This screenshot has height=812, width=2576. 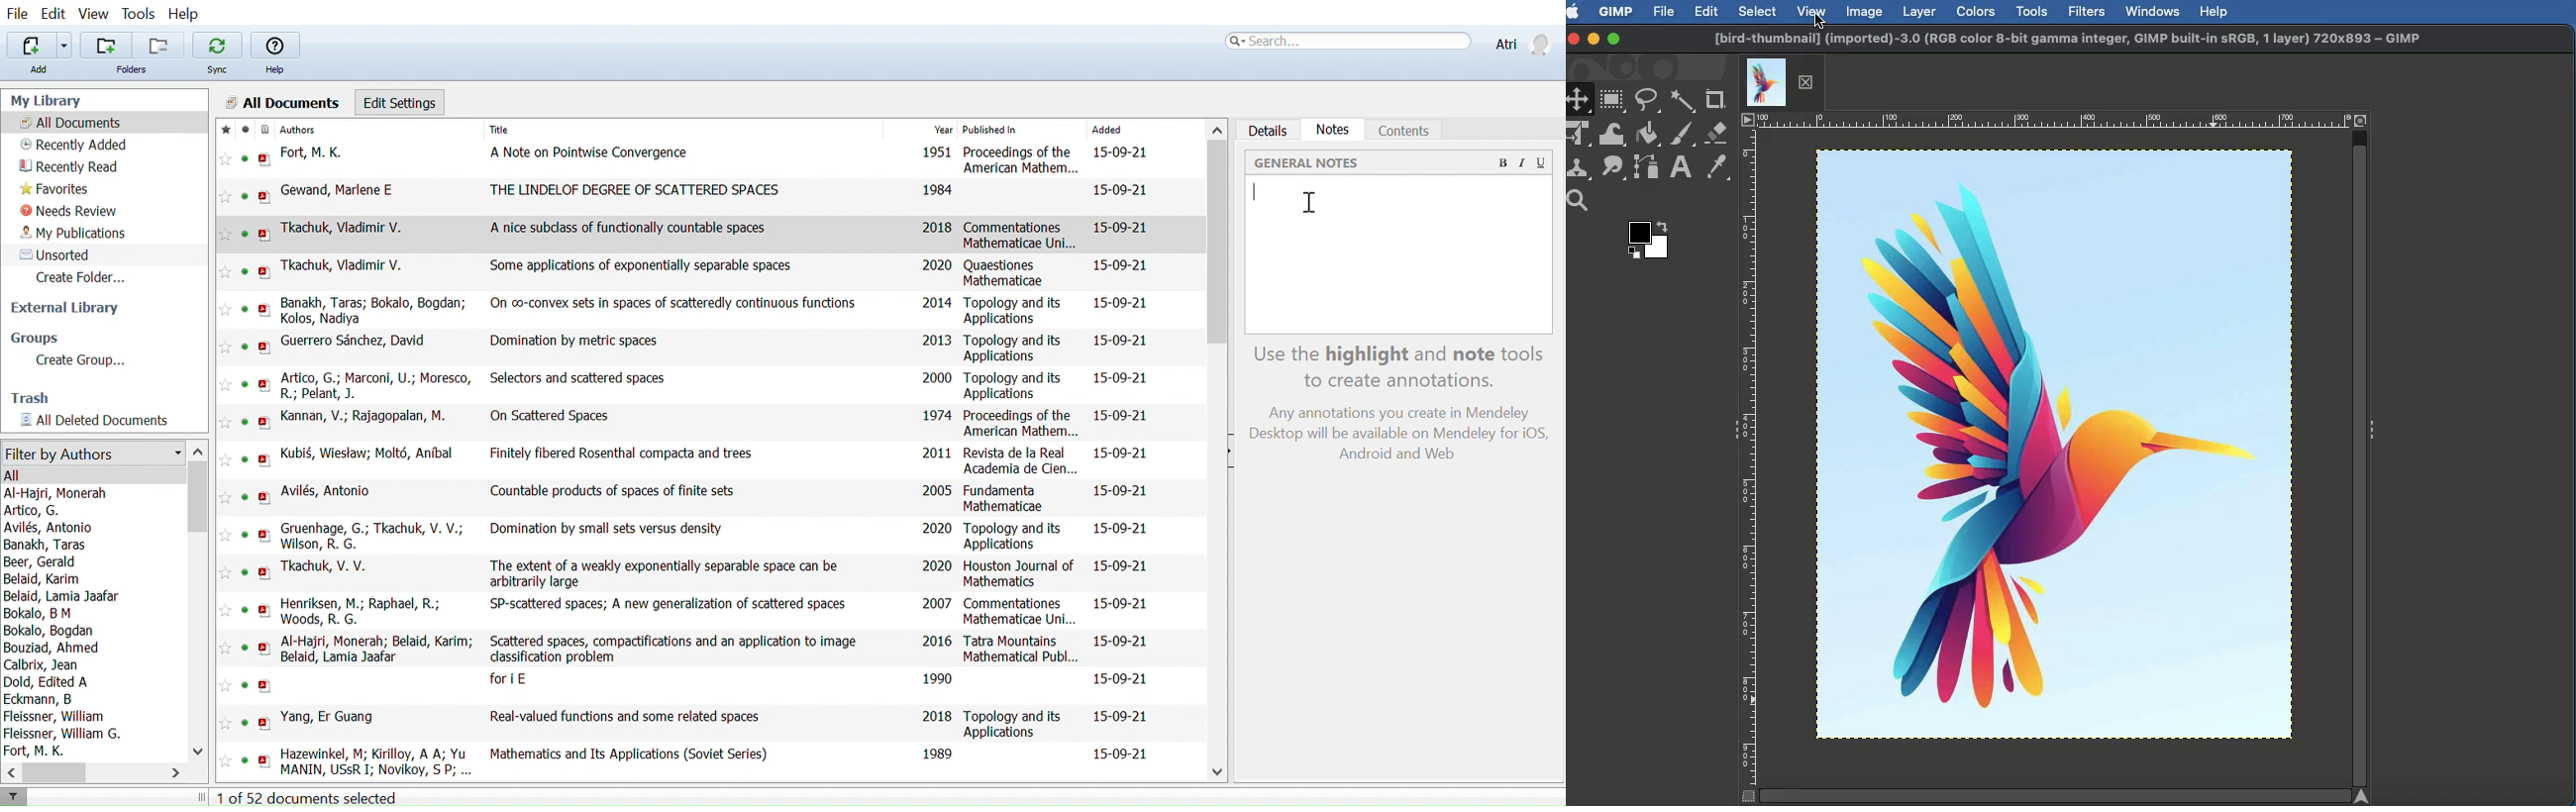 What do you see at coordinates (227, 160) in the screenshot?
I see `Add this reference to favorites` at bounding box center [227, 160].